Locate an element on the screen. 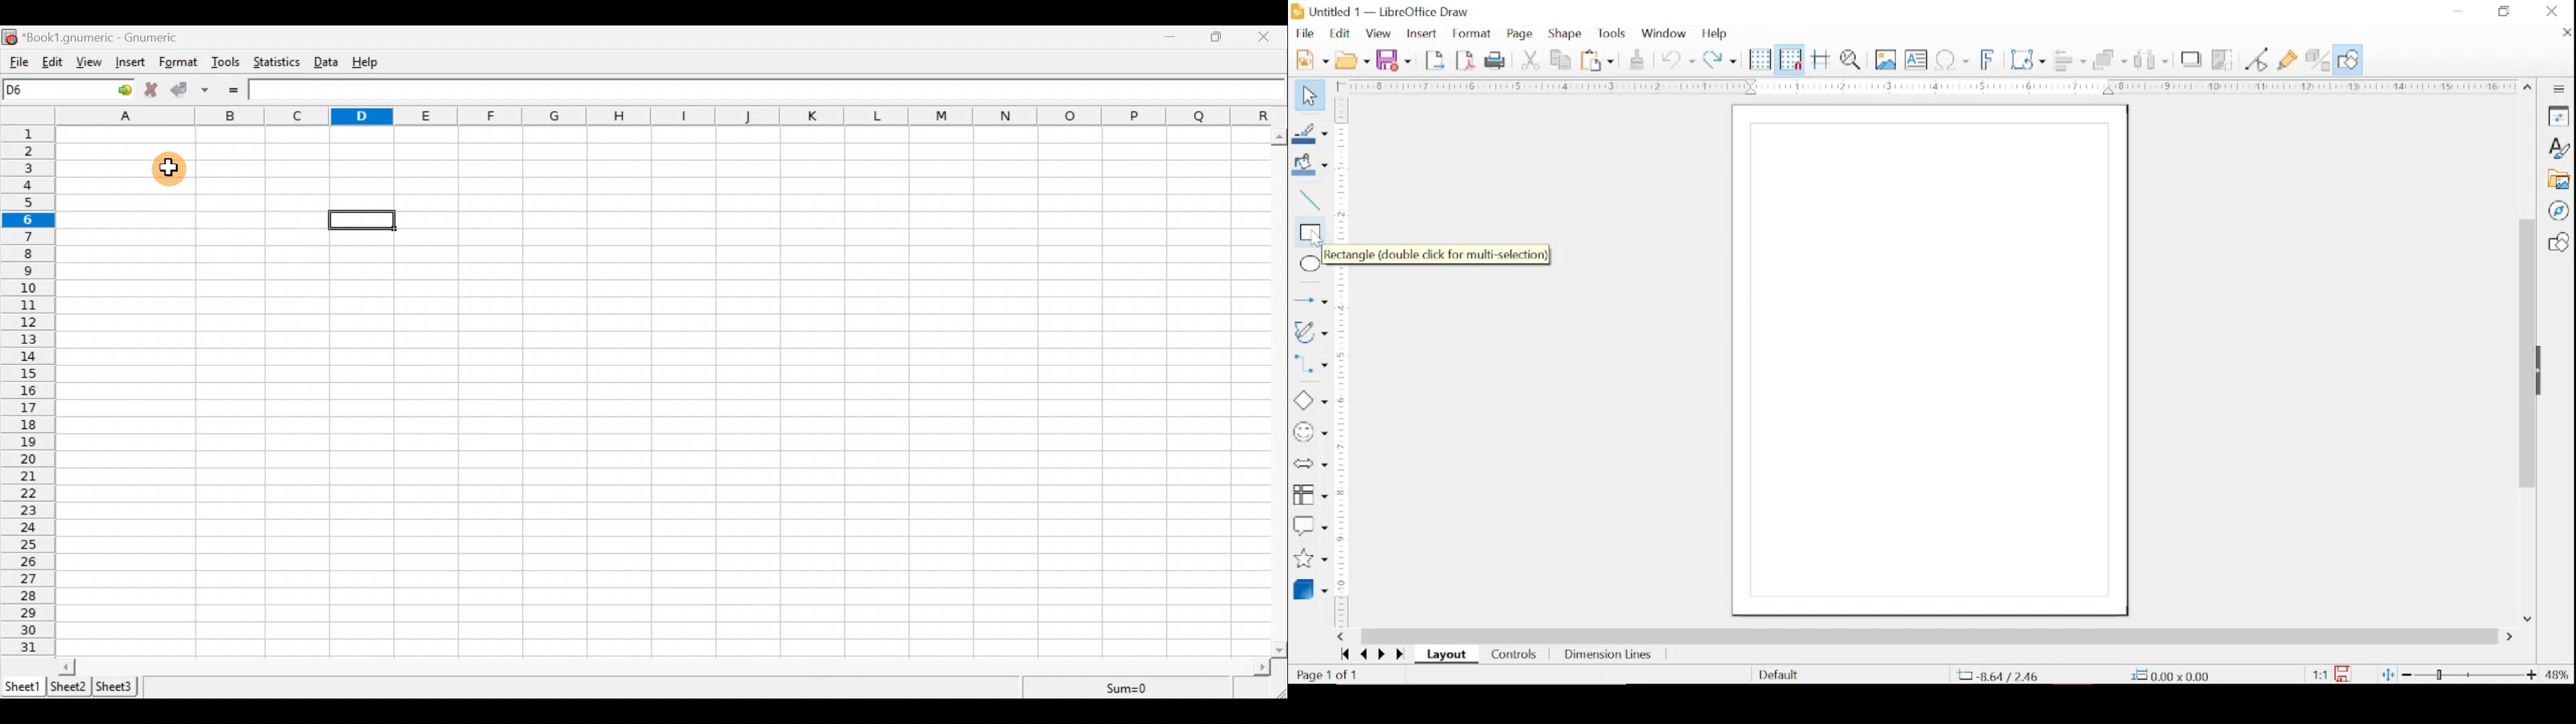 The height and width of the screenshot is (728, 2576). View is located at coordinates (90, 64).